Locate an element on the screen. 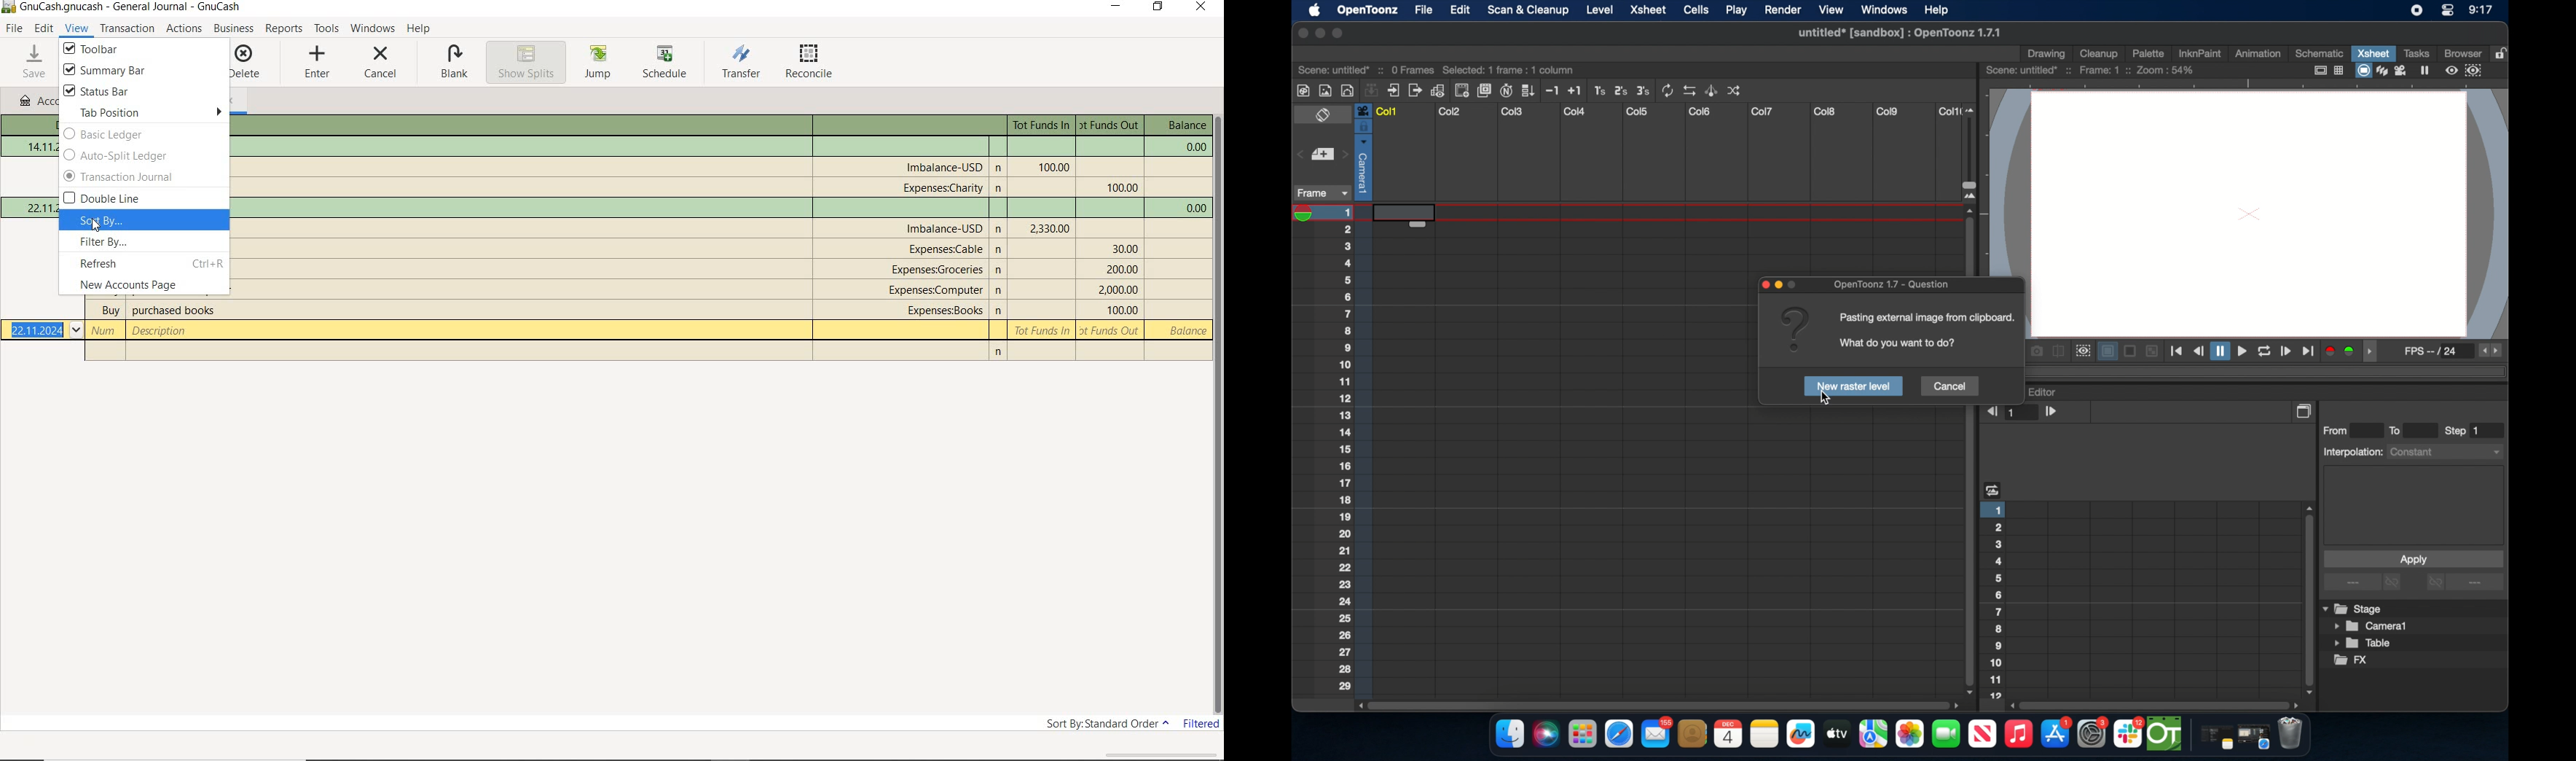 The width and height of the screenshot is (2576, 784). more  options is located at coordinates (2364, 583).